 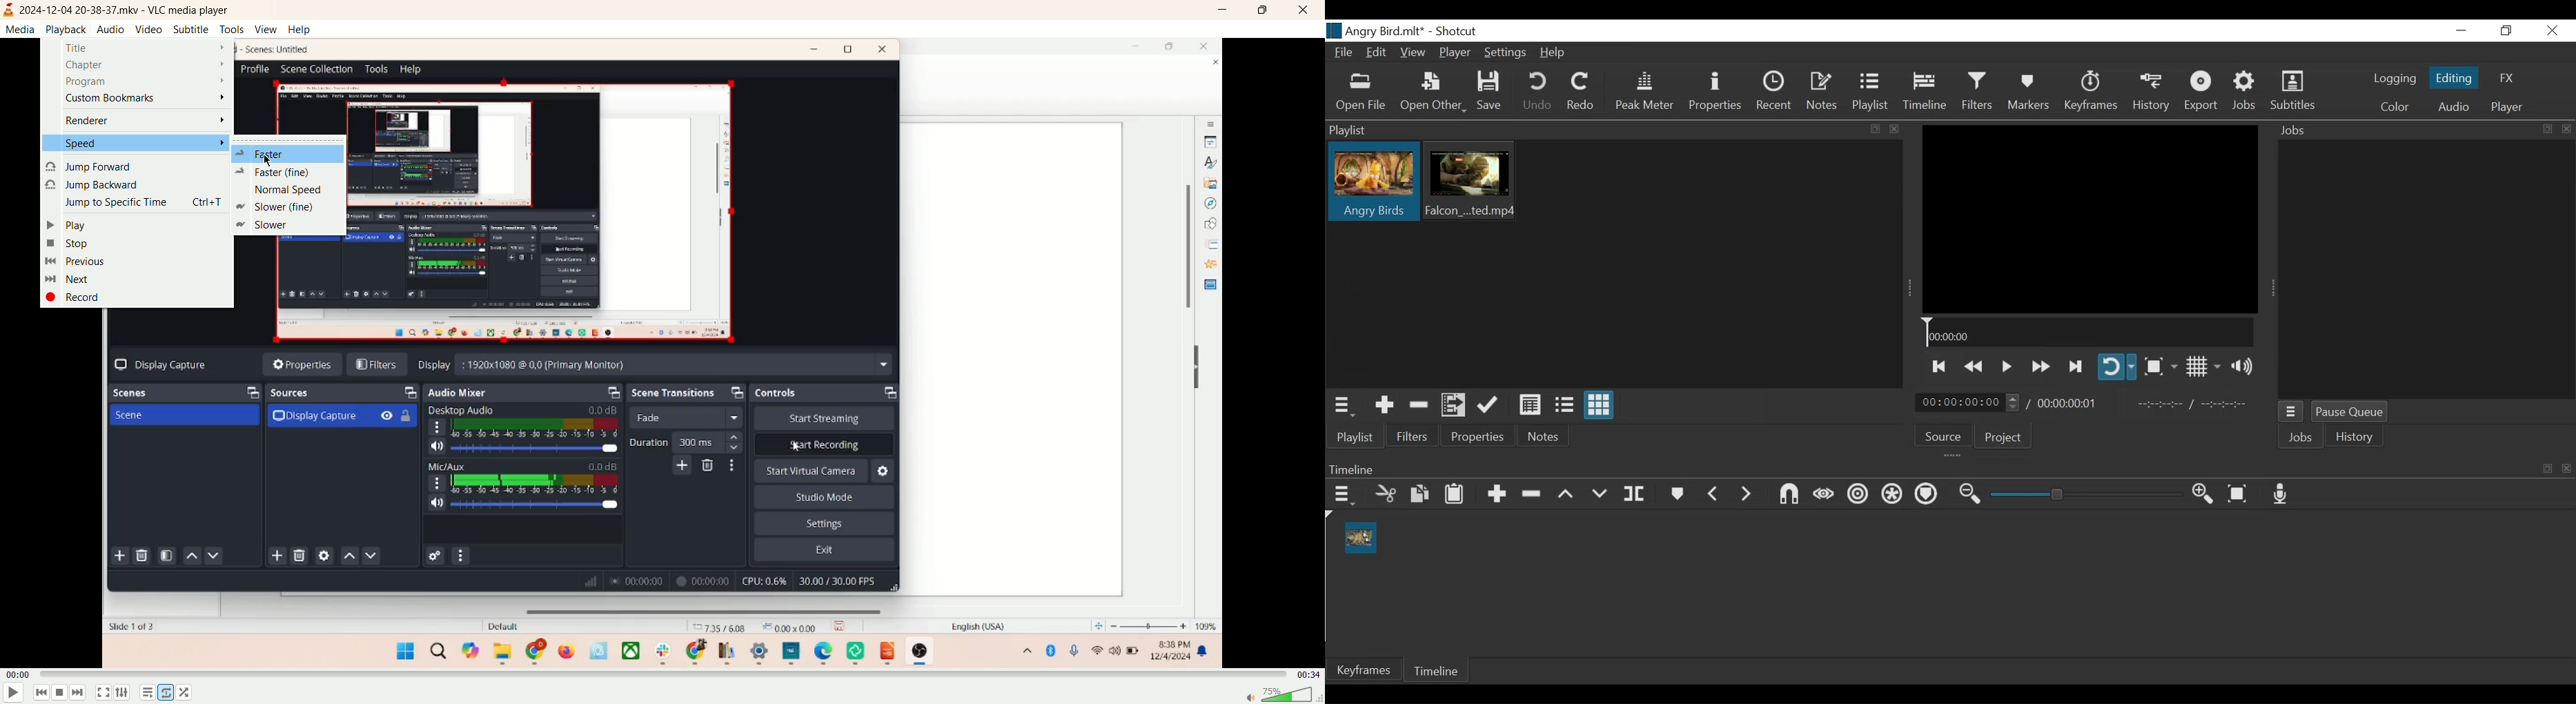 I want to click on Pause Queue, so click(x=2350, y=411).